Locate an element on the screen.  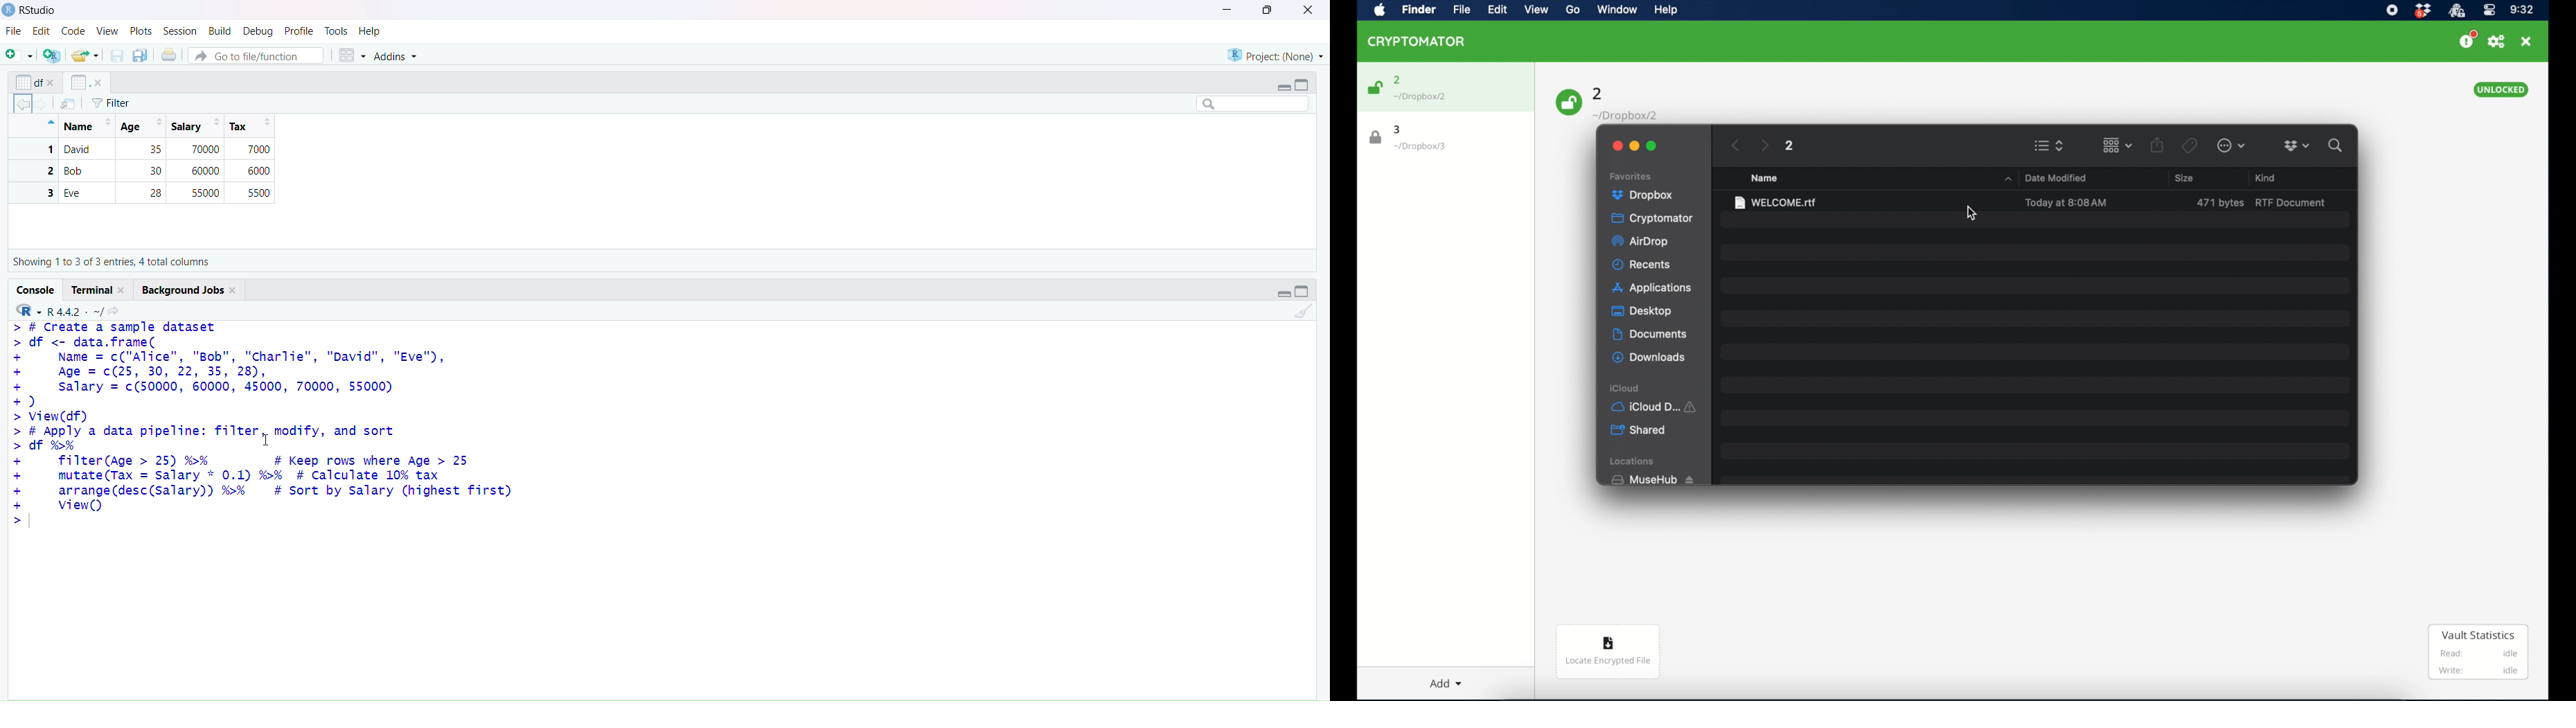
search is located at coordinates (1245, 104).